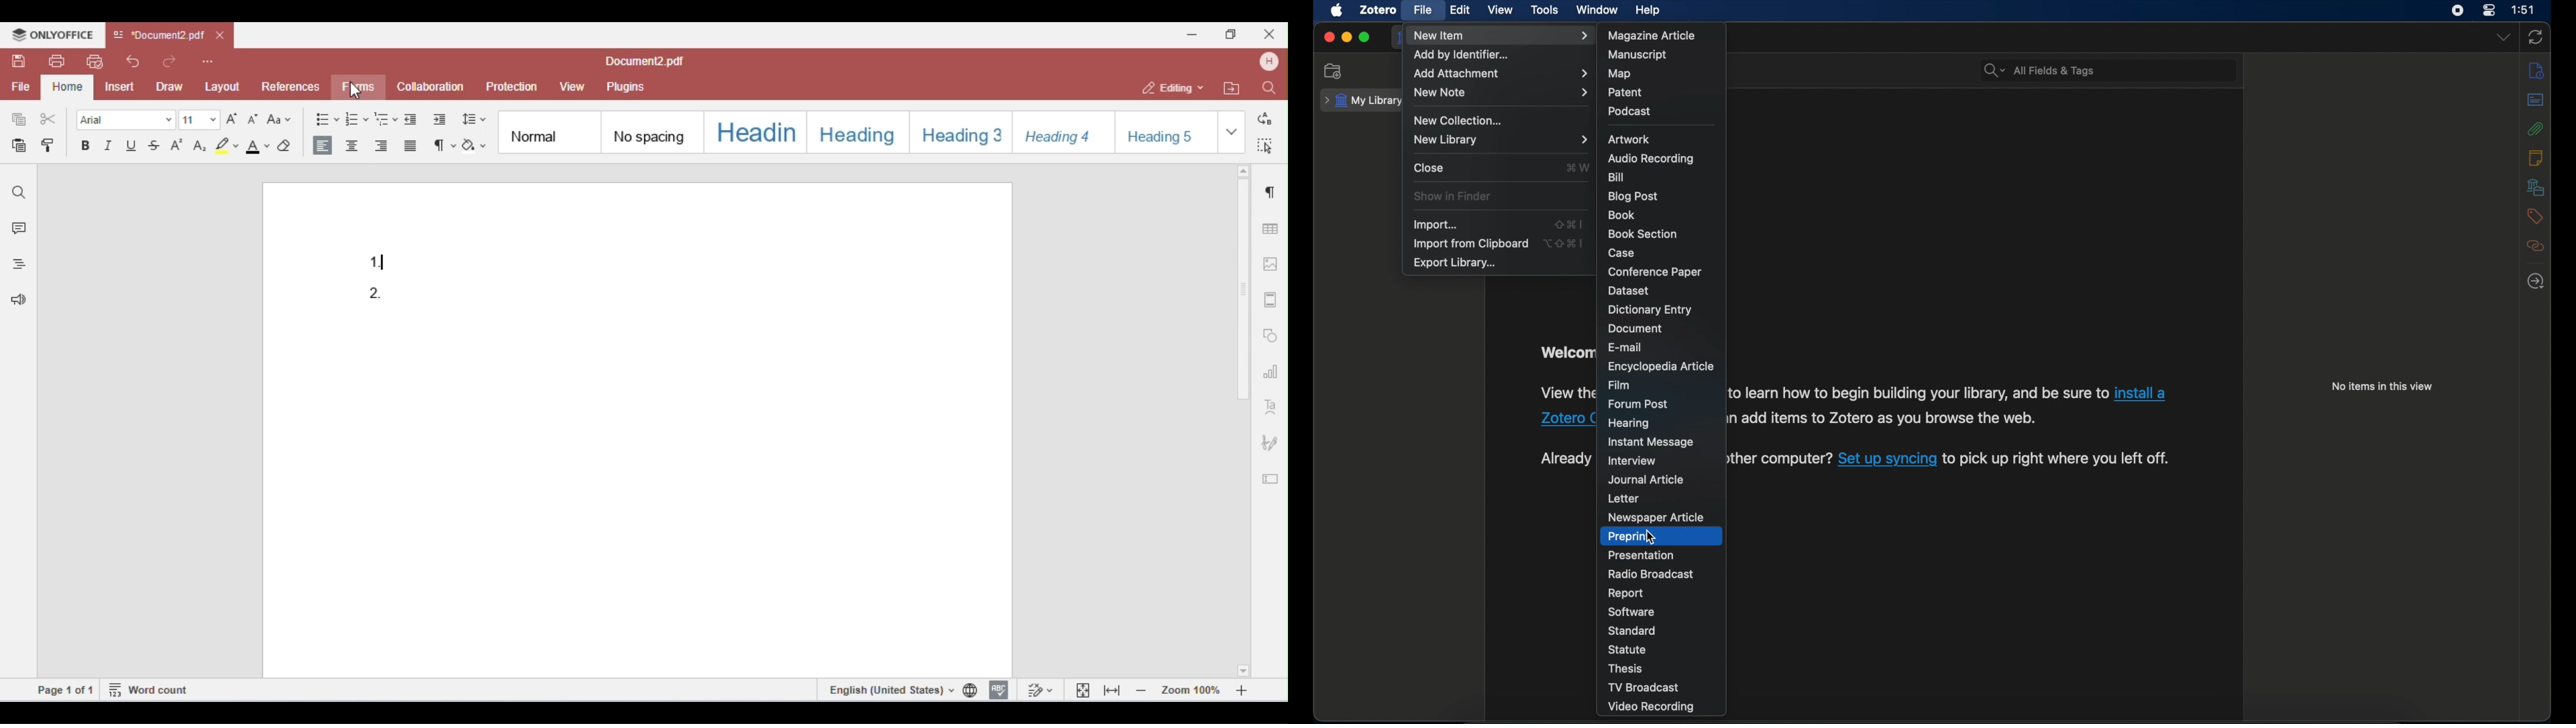 The height and width of the screenshot is (728, 2576). What do you see at coordinates (1472, 244) in the screenshot?
I see `import from clipboard` at bounding box center [1472, 244].